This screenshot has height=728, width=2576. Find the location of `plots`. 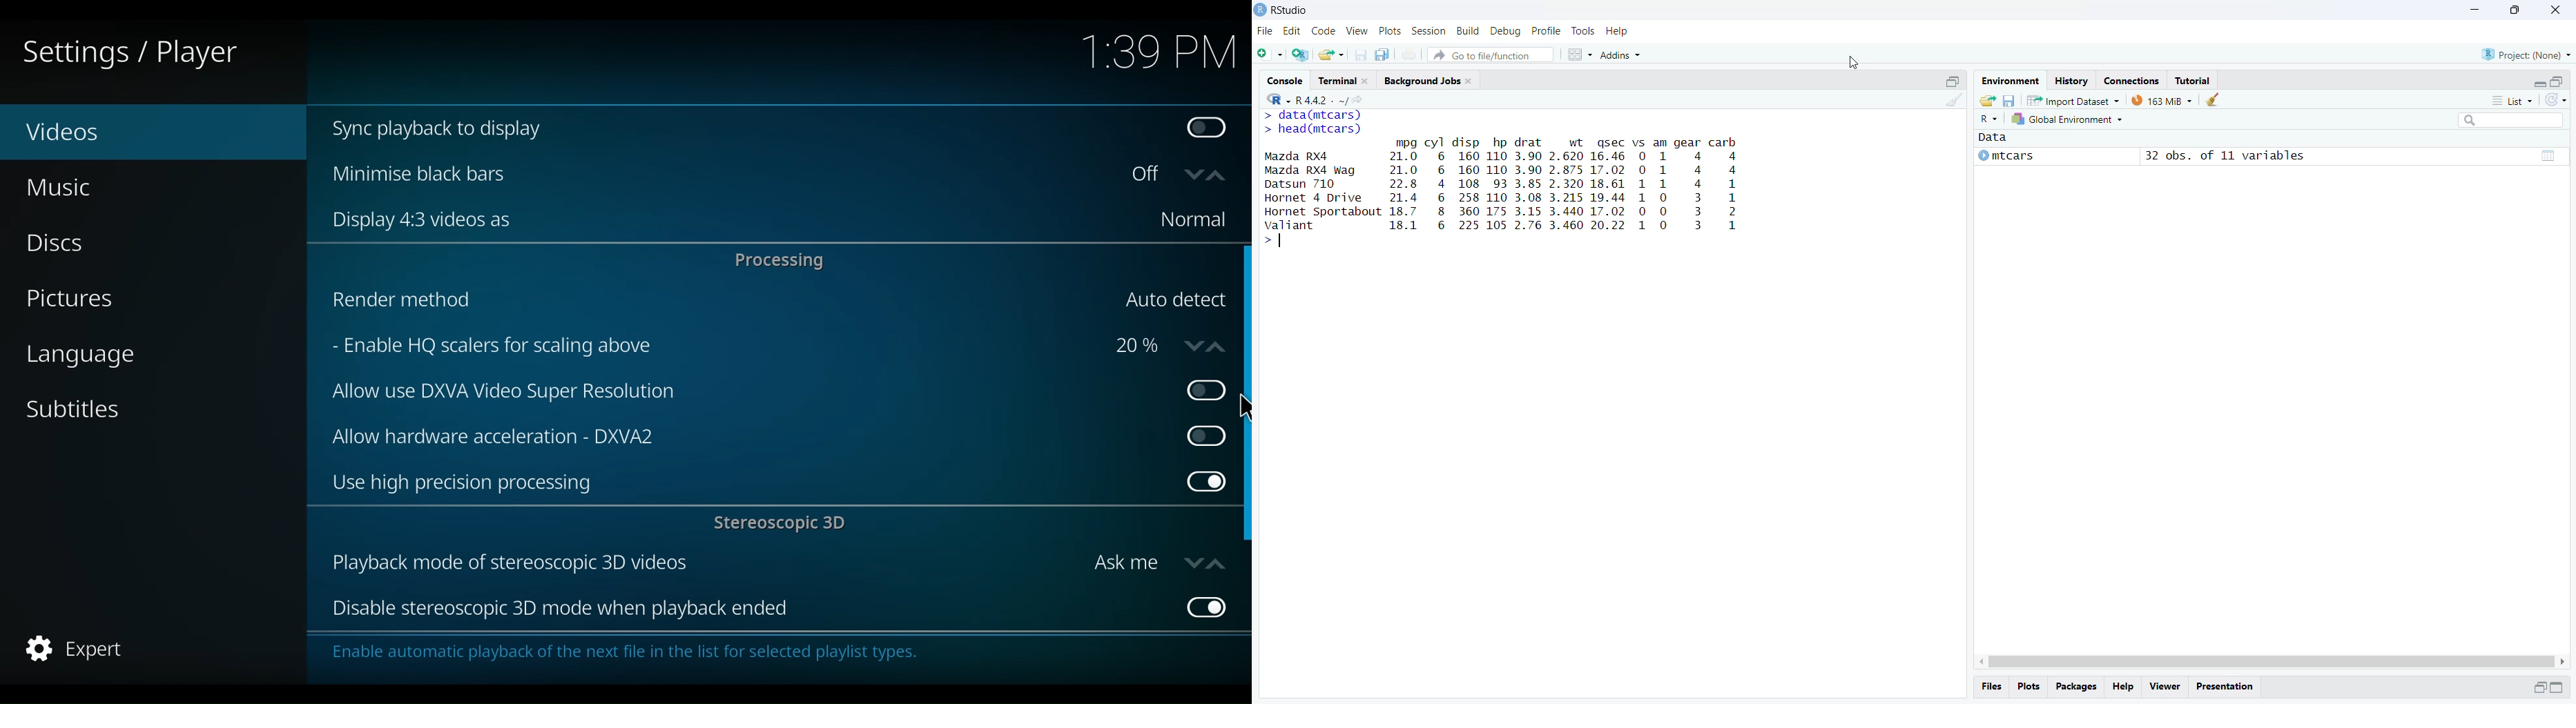

plots is located at coordinates (2031, 687).